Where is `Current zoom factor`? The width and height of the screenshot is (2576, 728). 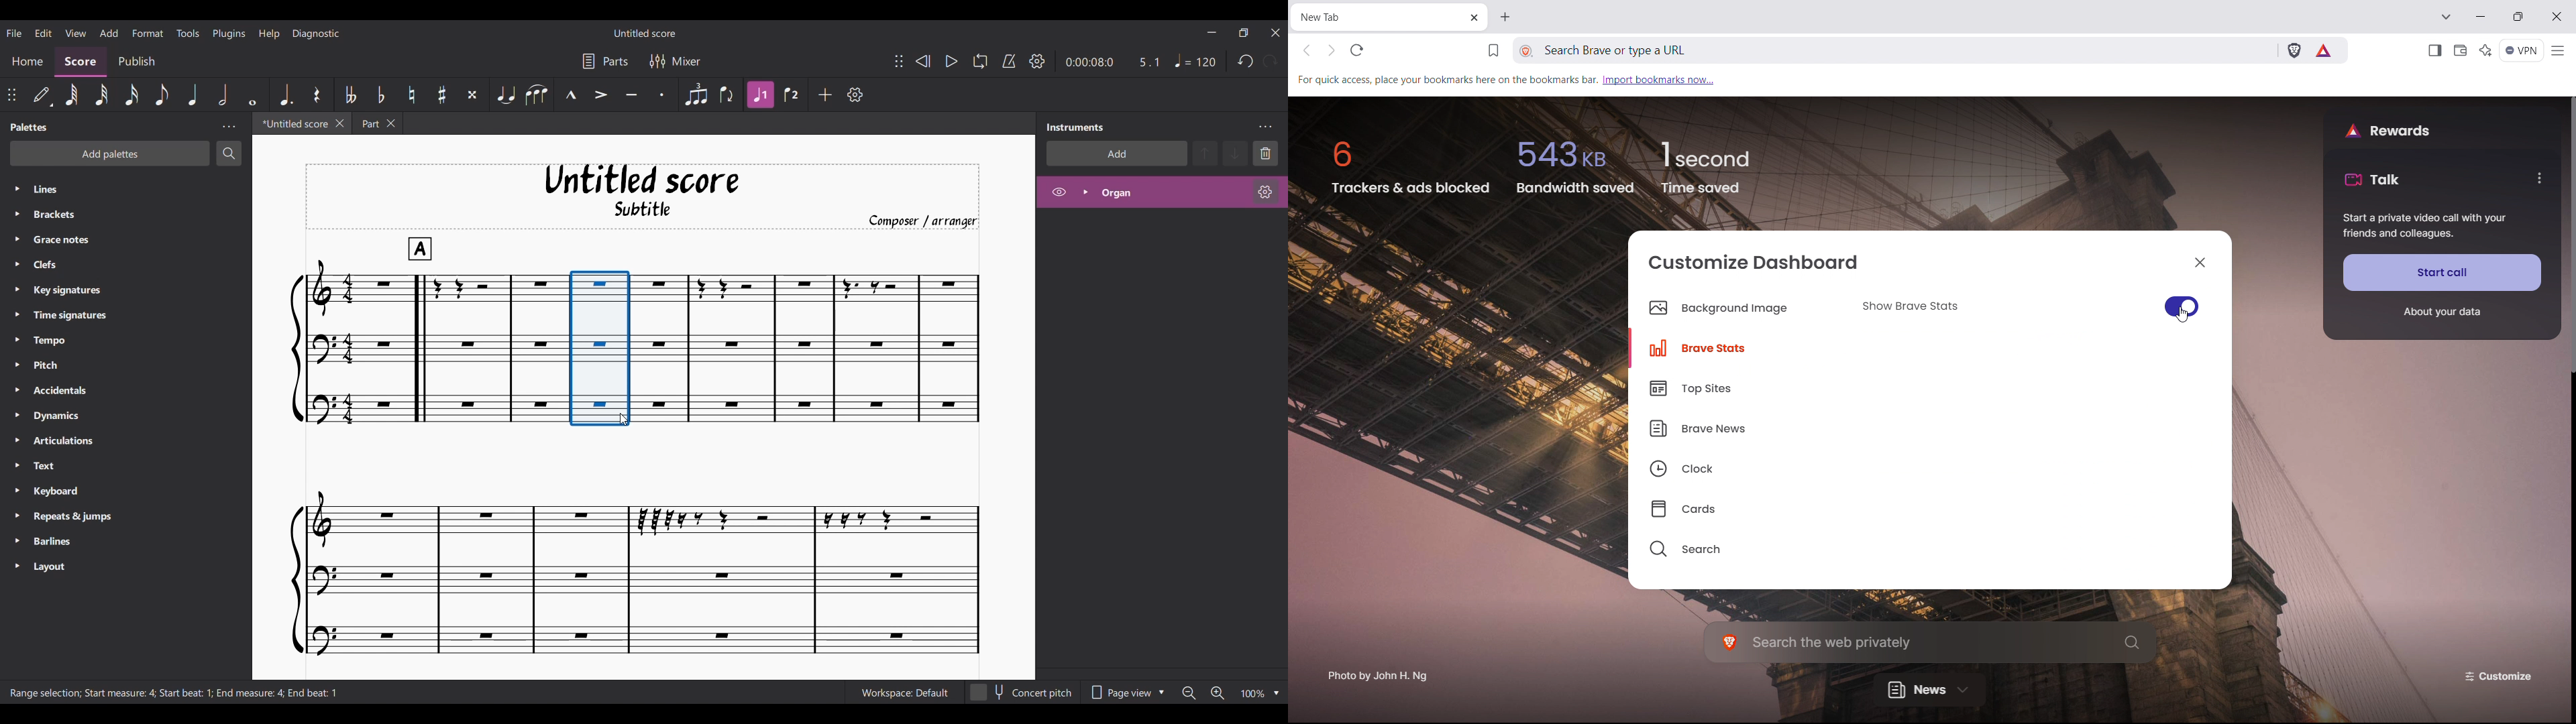 Current zoom factor is located at coordinates (1254, 694).